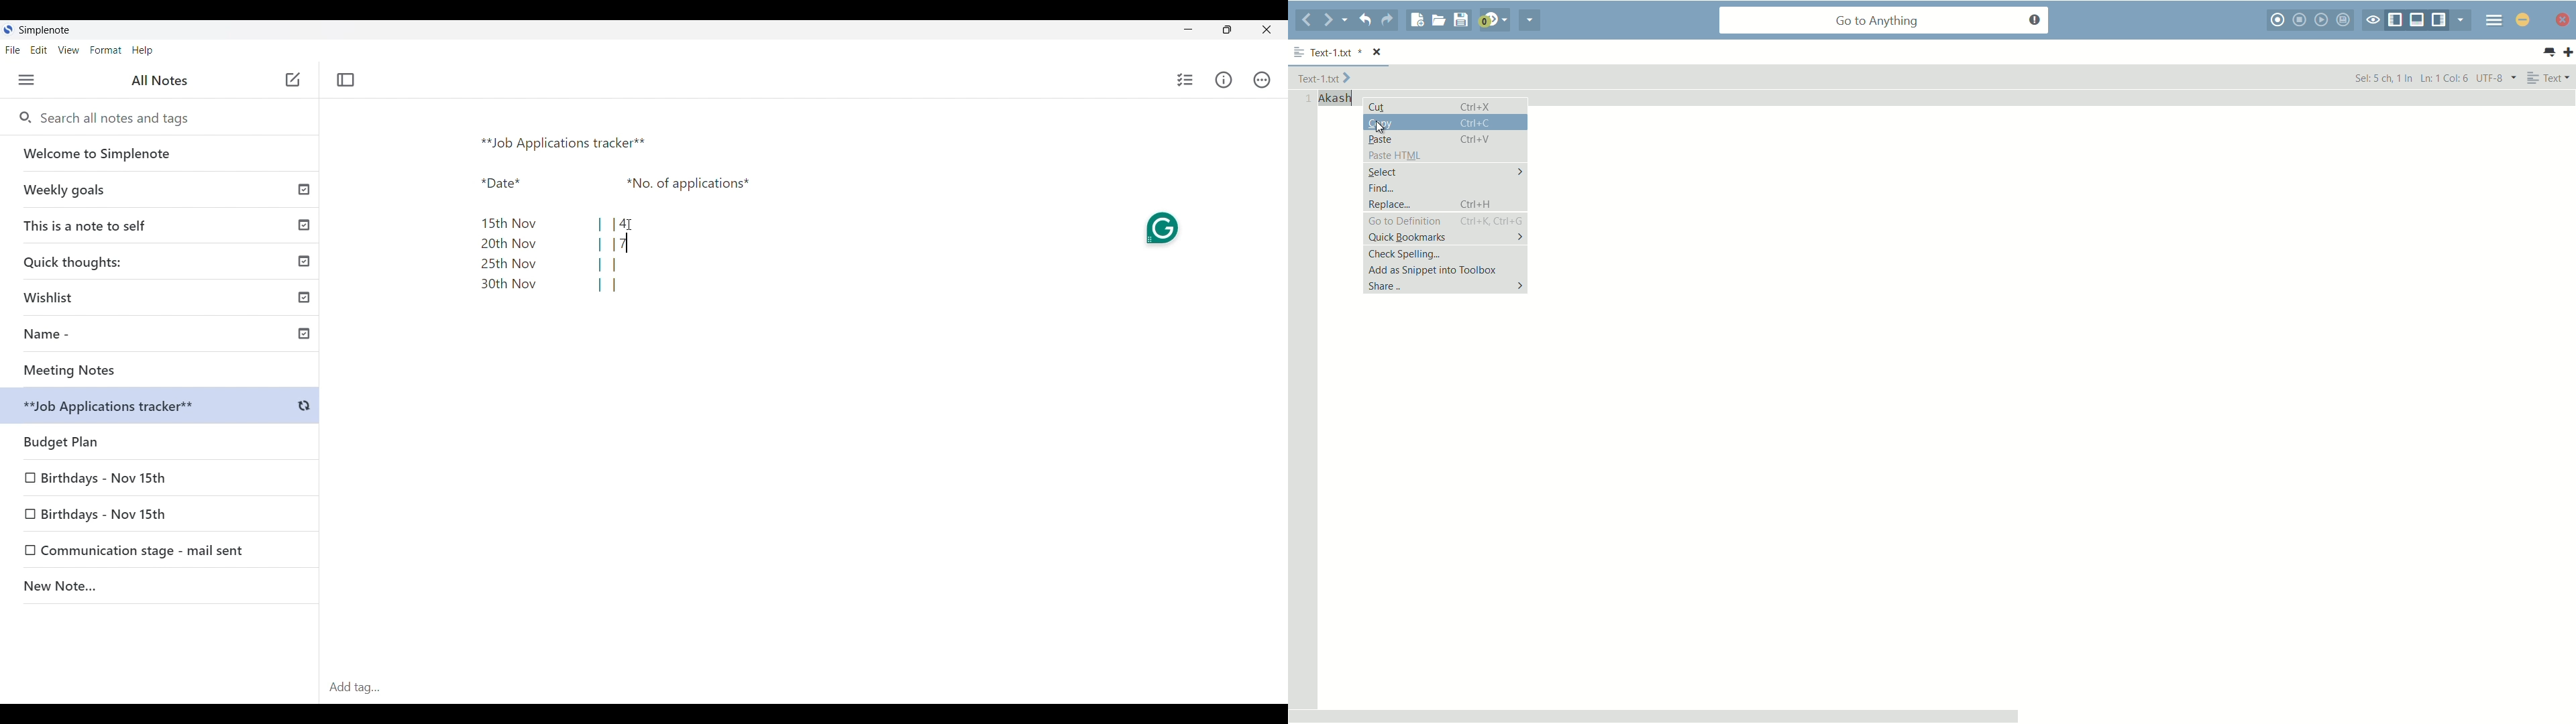  I want to click on record macro, so click(2279, 20).